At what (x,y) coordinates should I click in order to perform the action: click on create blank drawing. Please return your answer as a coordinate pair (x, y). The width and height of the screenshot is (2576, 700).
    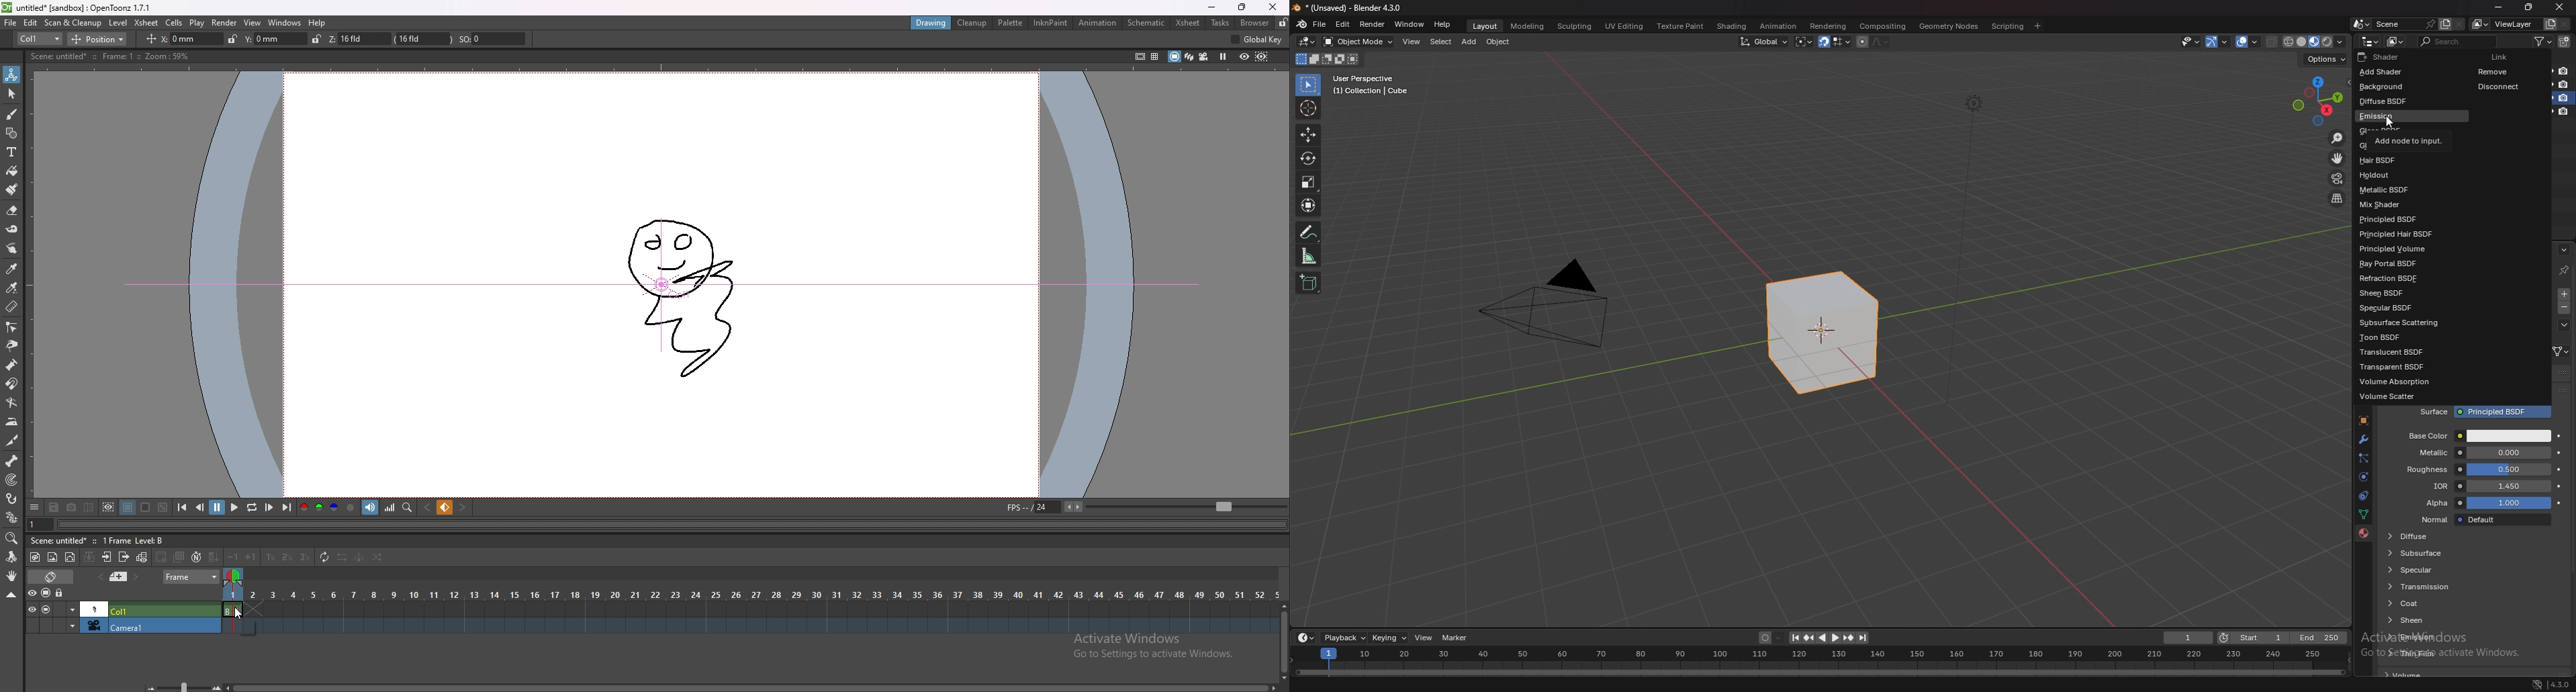
    Looking at the image, I should click on (162, 556).